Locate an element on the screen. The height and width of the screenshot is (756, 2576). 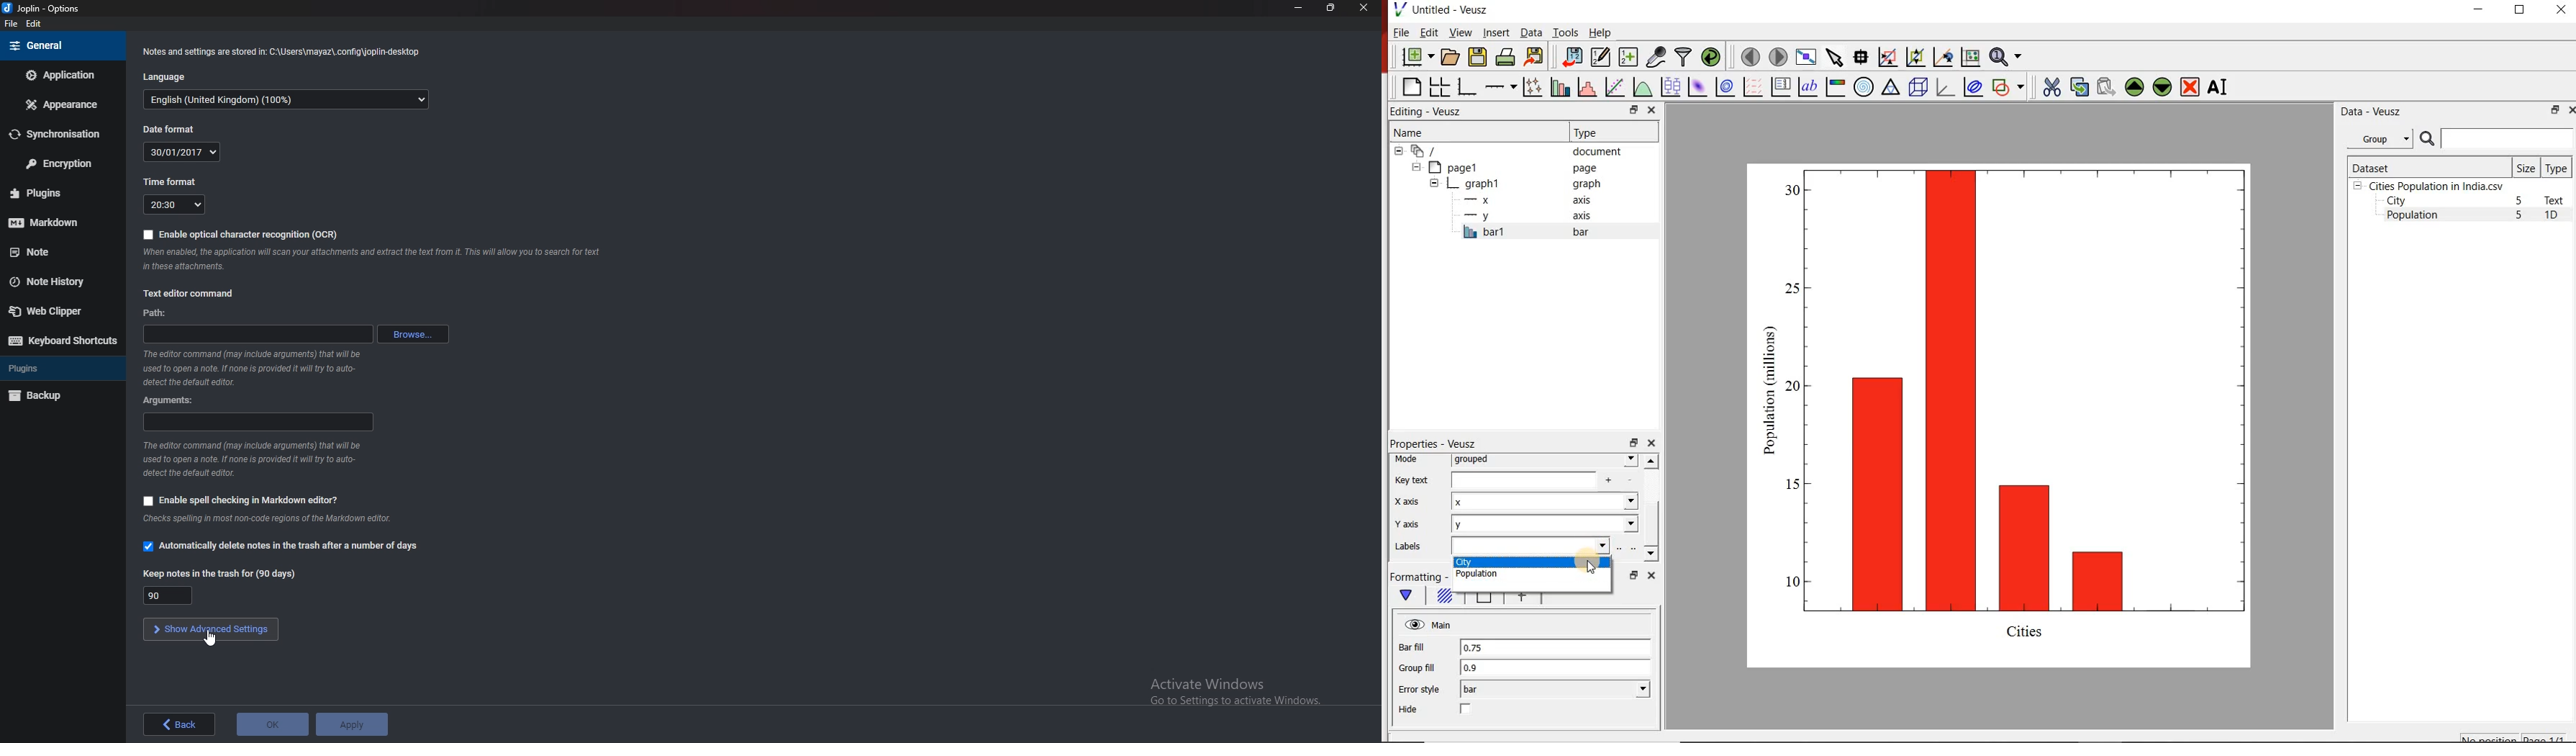
Hide is located at coordinates (1410, 710).